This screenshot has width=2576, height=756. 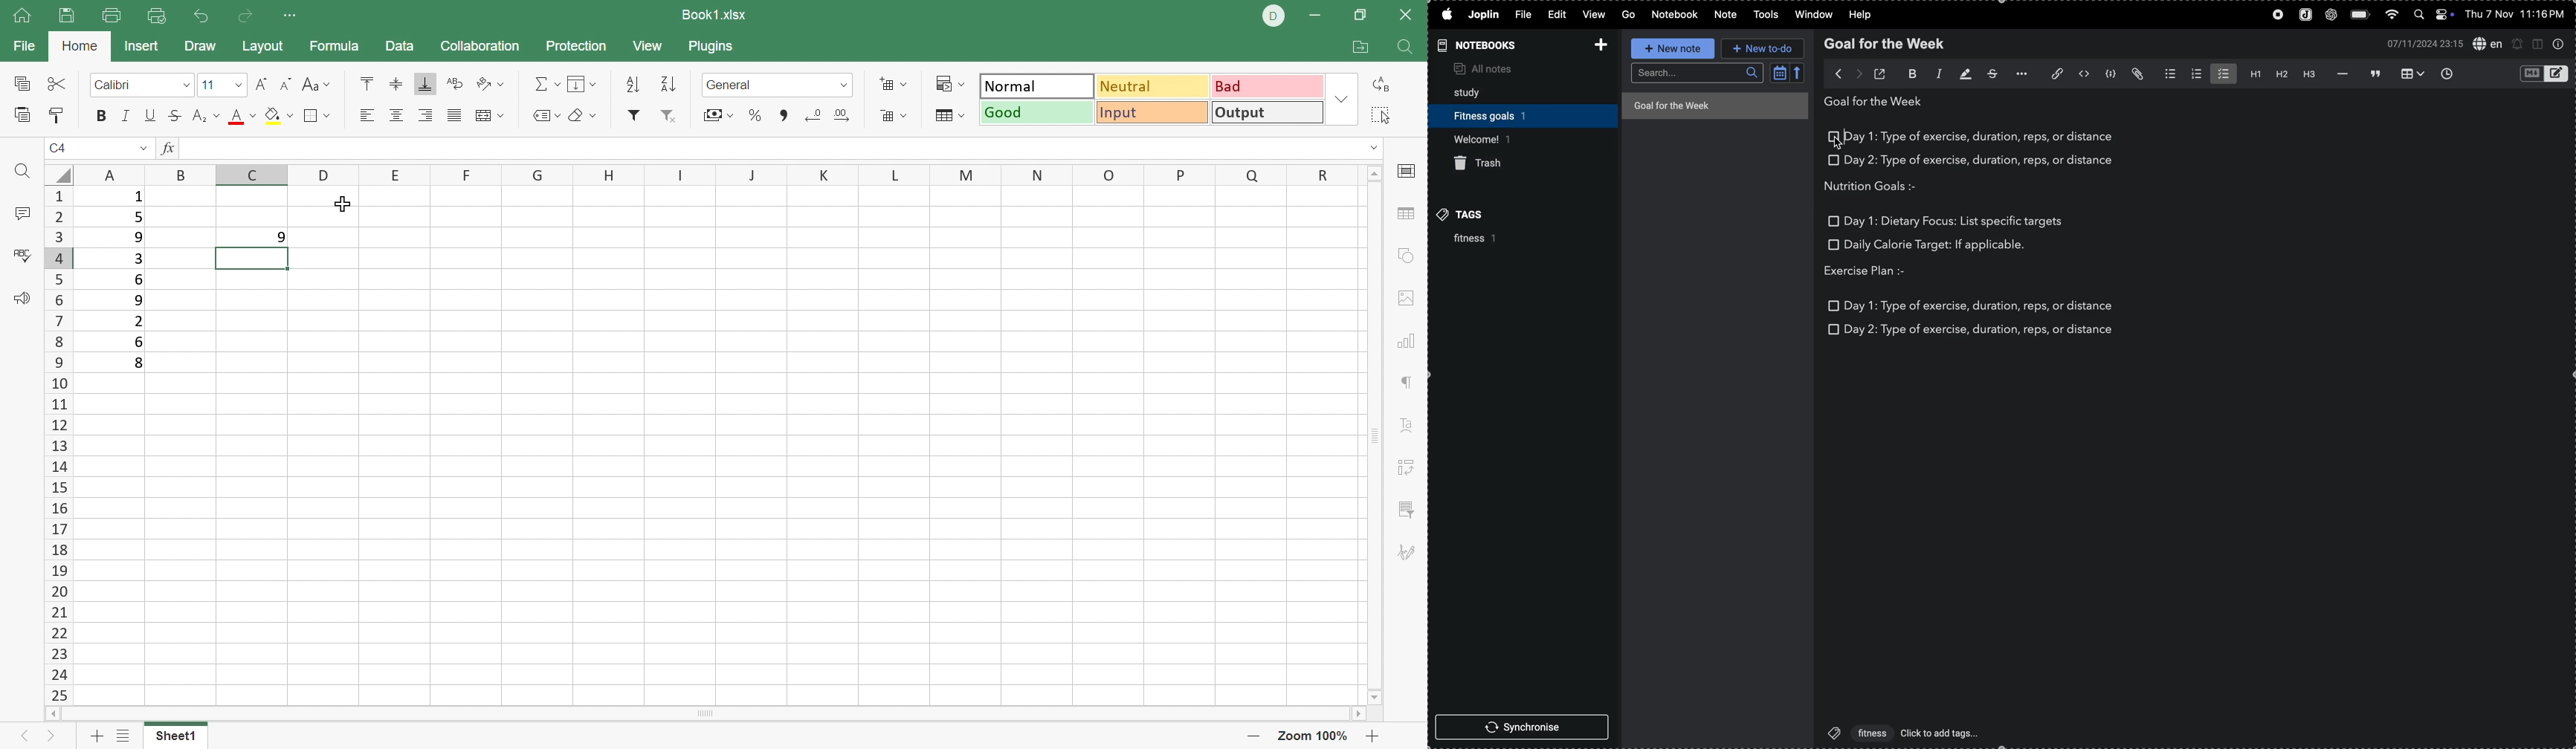 I want to click on quick print, so click(x=154, y=16).